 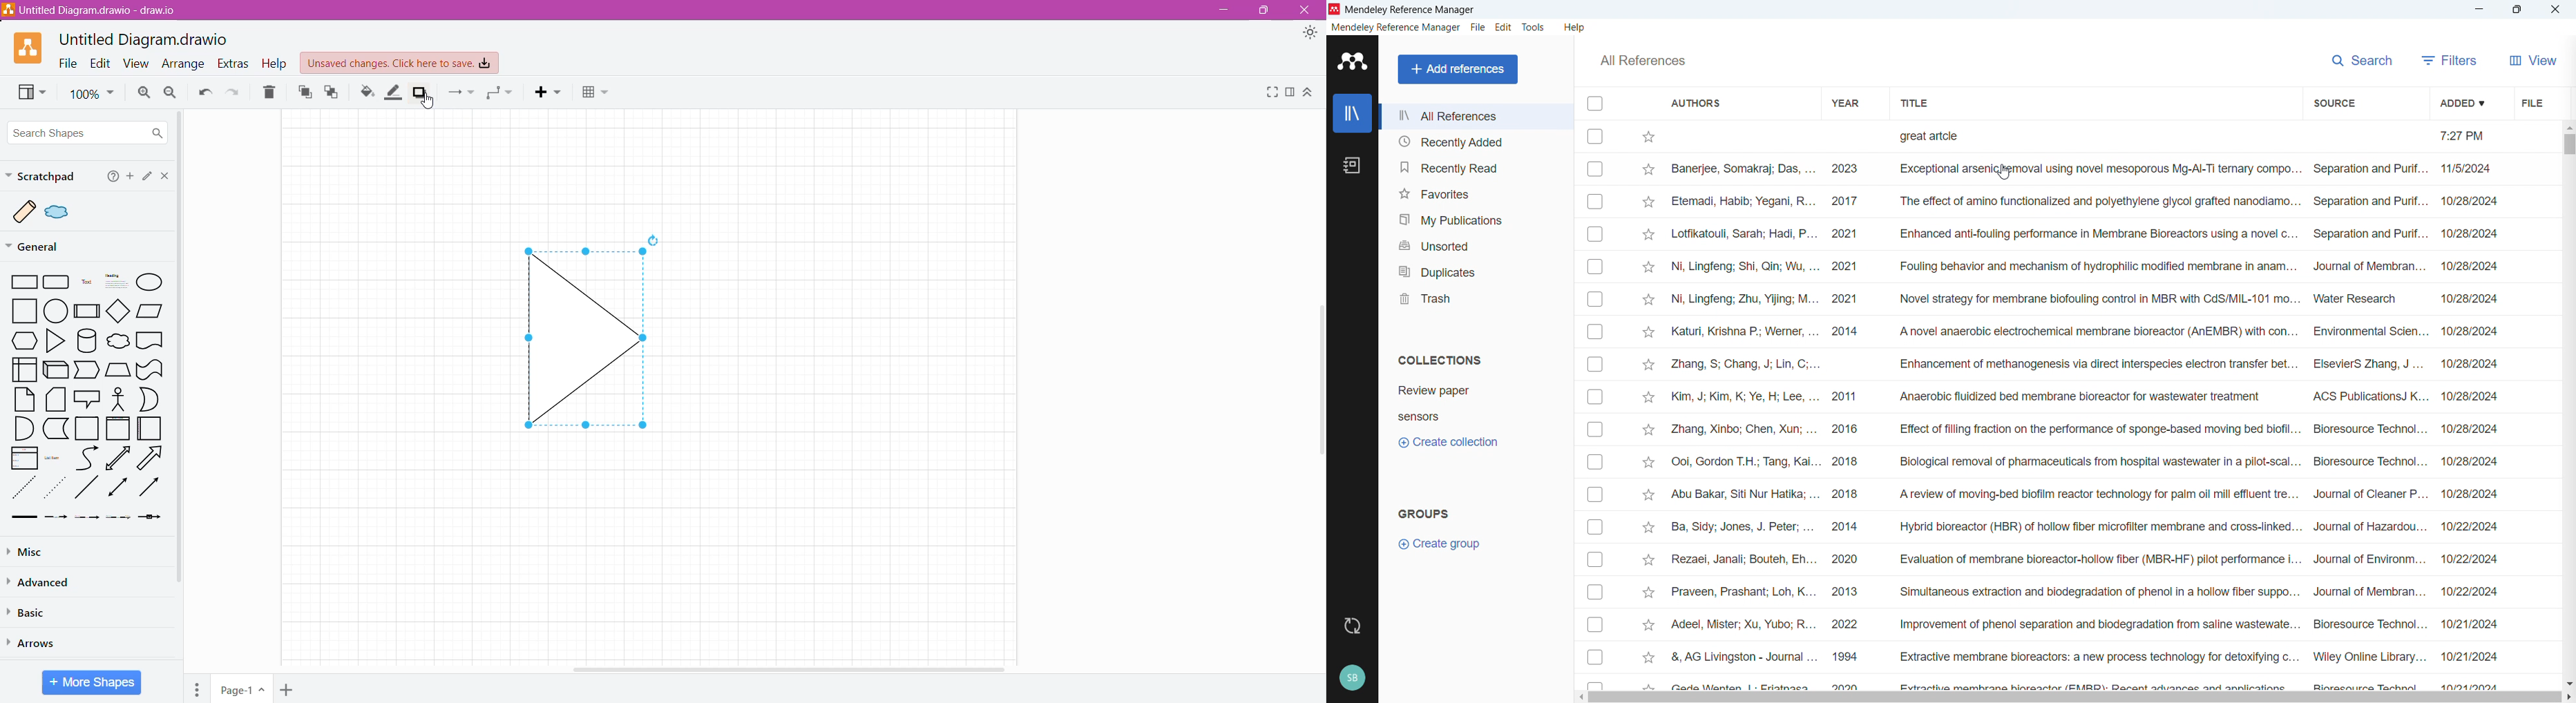 What do you see at coordinates (1335, 9) in the screenshot?
I see `Logo ` at bounding box center [1335, 9].